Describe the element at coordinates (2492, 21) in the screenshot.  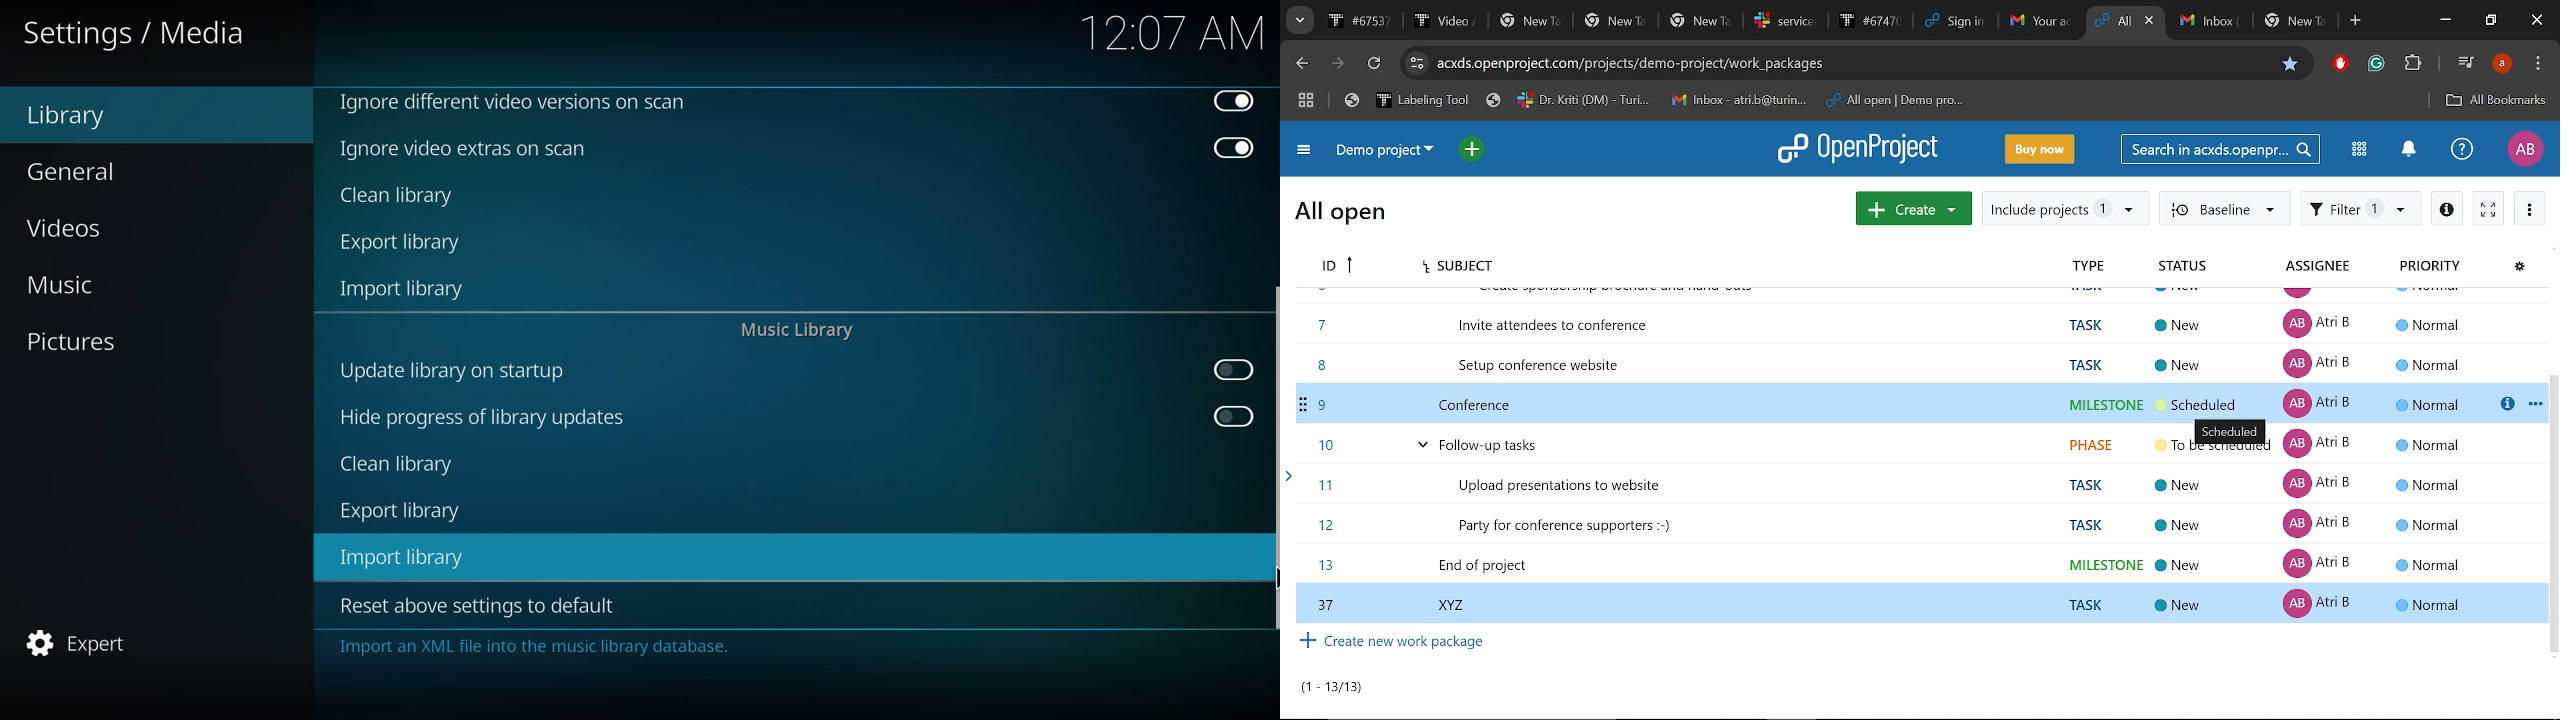
I see `Restore down` at that location.